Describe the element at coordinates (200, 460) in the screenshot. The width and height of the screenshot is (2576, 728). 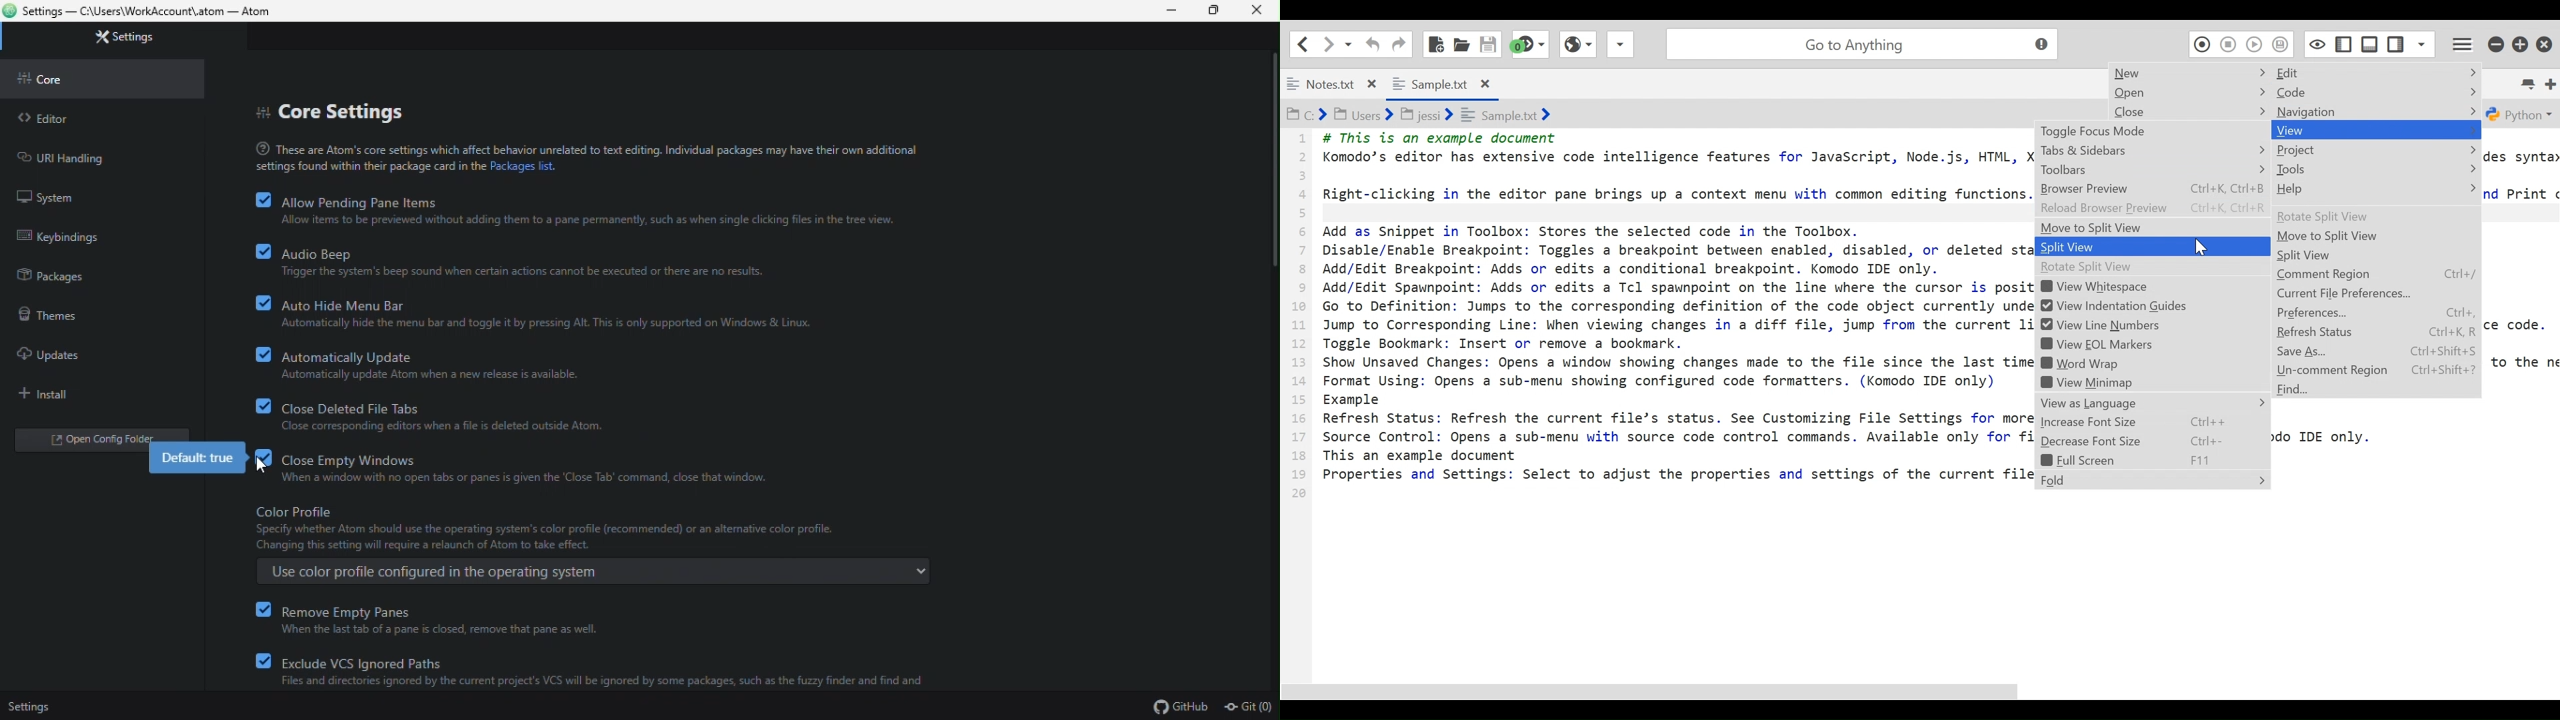
I see `default true` at that location.